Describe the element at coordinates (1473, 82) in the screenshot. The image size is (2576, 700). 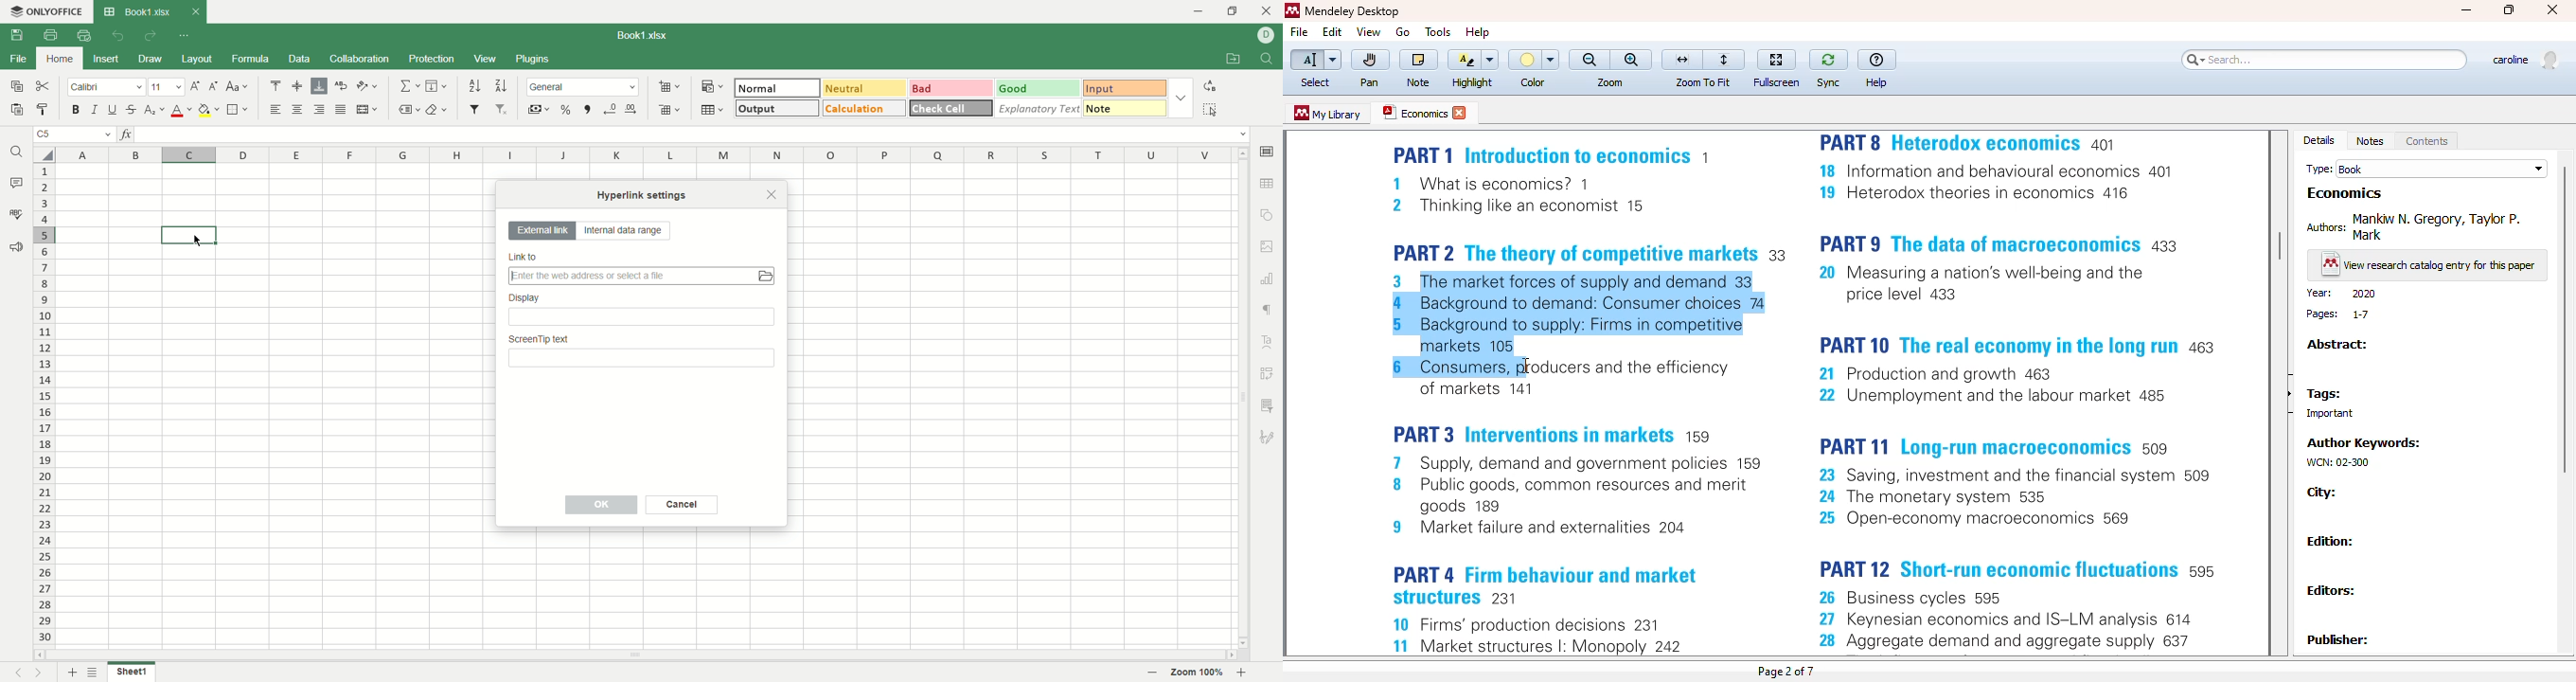
I see `highlight` at that location.